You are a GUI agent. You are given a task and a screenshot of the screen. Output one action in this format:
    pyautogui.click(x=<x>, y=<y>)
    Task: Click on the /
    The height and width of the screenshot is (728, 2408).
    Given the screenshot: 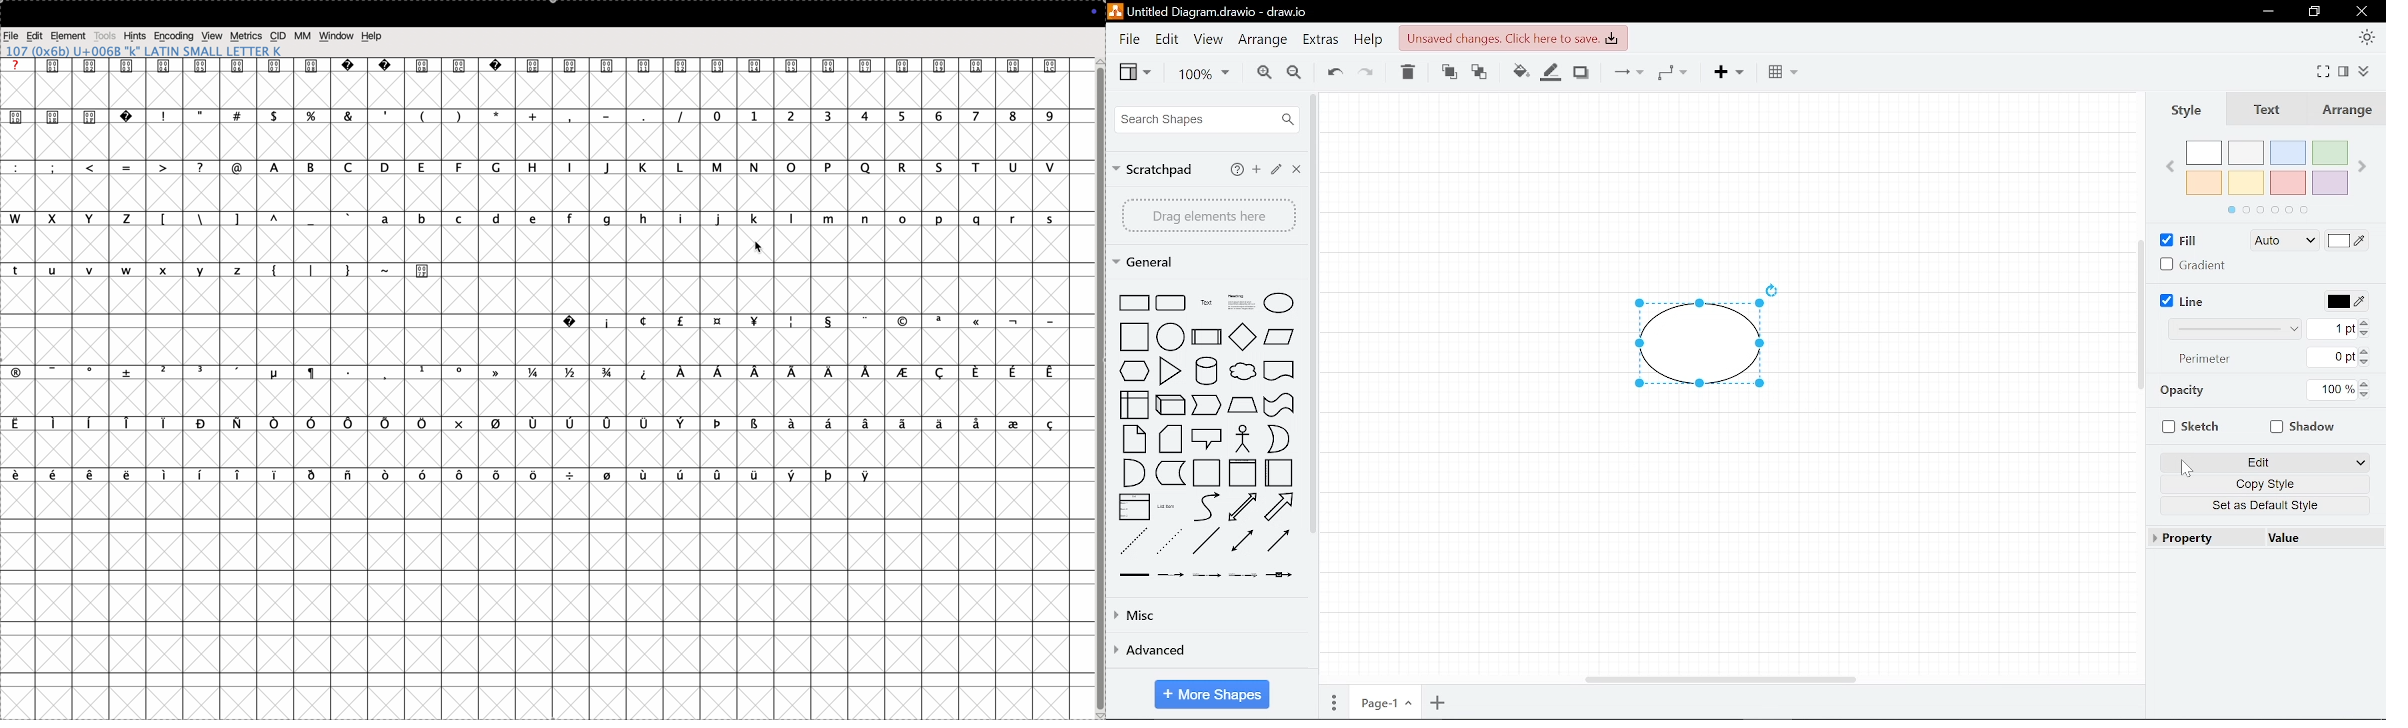 What is the action you would take?
    pyautogui.click(x=206, y=220)
    